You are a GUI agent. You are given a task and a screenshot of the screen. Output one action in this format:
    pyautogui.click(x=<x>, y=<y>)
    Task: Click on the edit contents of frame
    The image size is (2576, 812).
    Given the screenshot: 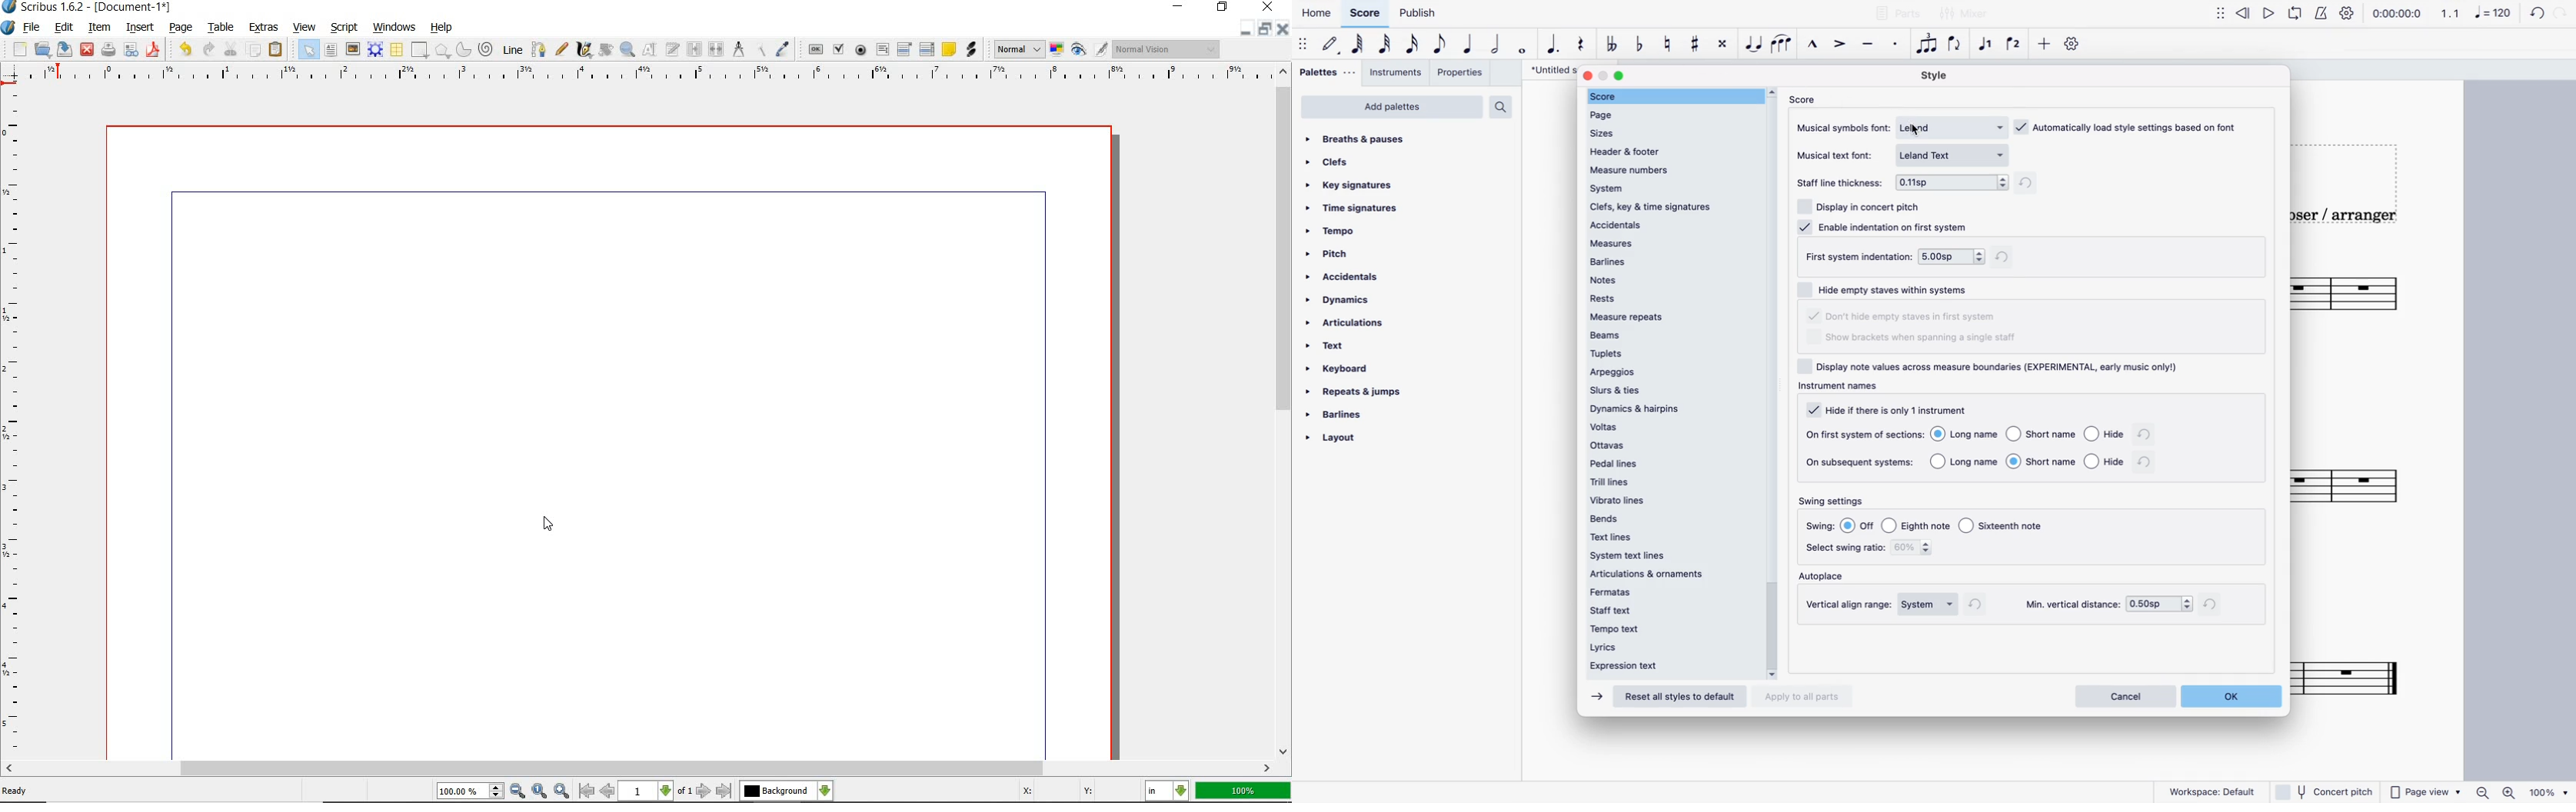 What is the action you would take?
    pyautogui.click(x=650, y=48)
    